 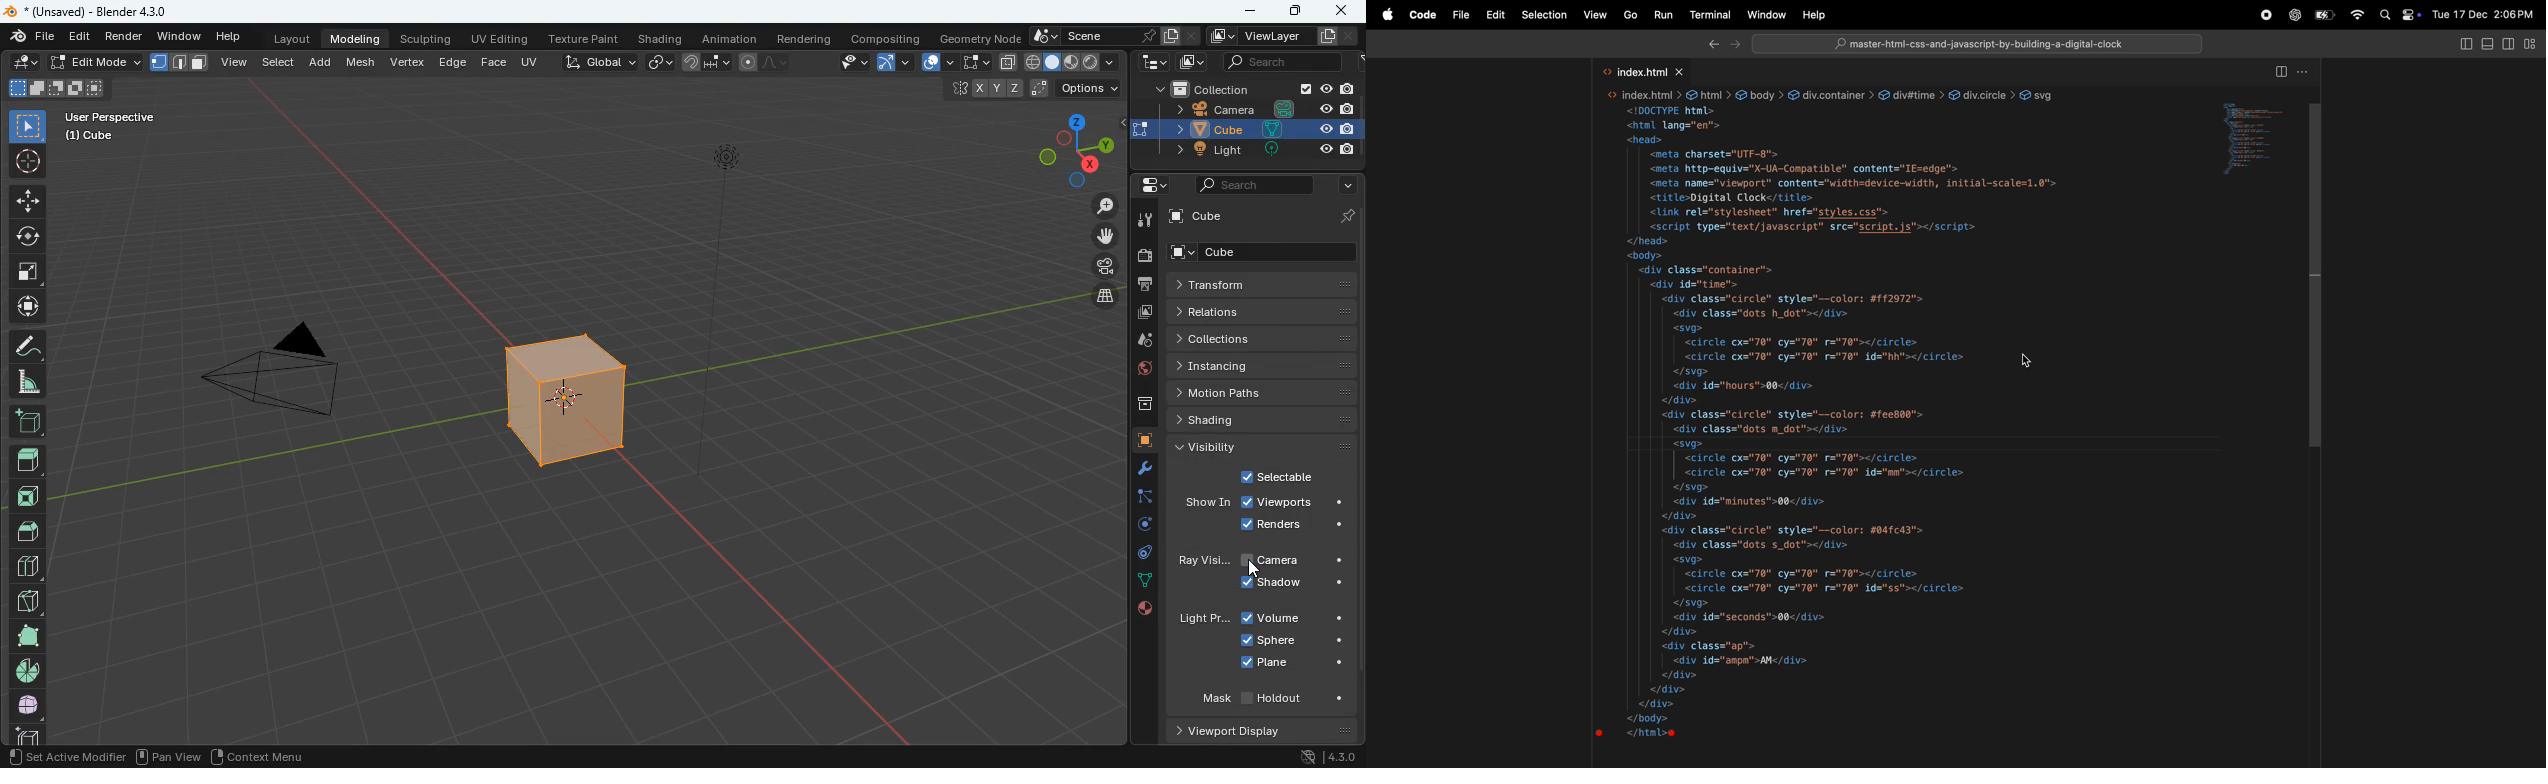 What do you see at coordinates (1262, 313) in the screenshot?
I see `relations` at bounding box center [1262, 313].